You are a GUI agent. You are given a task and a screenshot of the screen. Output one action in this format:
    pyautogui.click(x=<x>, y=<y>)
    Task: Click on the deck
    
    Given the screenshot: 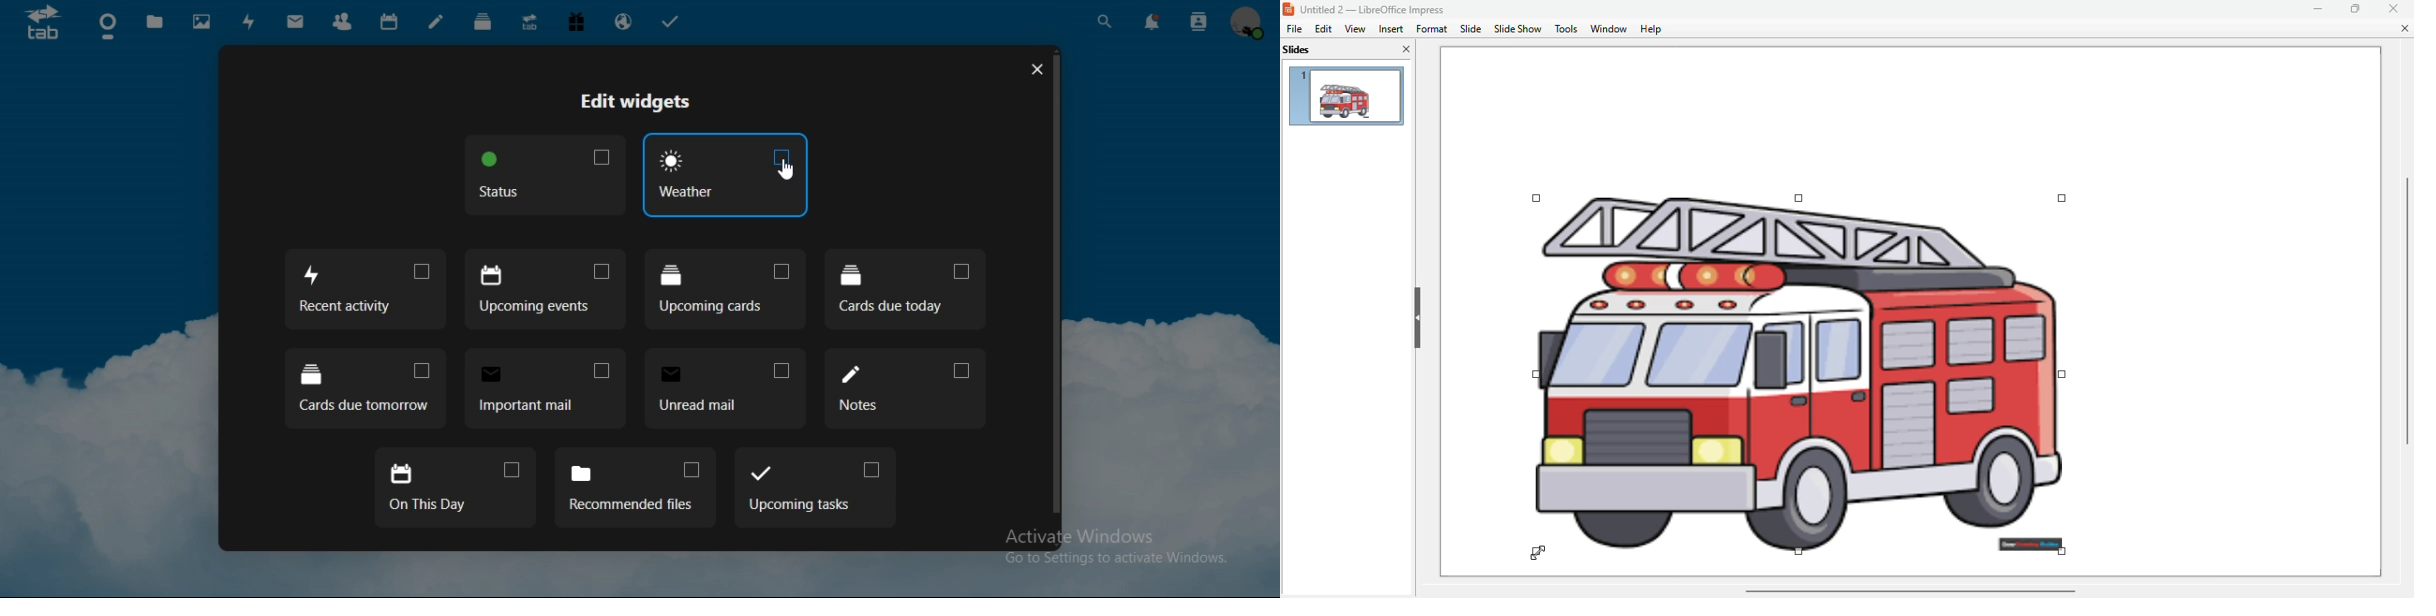 What is the action you would take?
    pyautogui.click(x=486, y=22)
    